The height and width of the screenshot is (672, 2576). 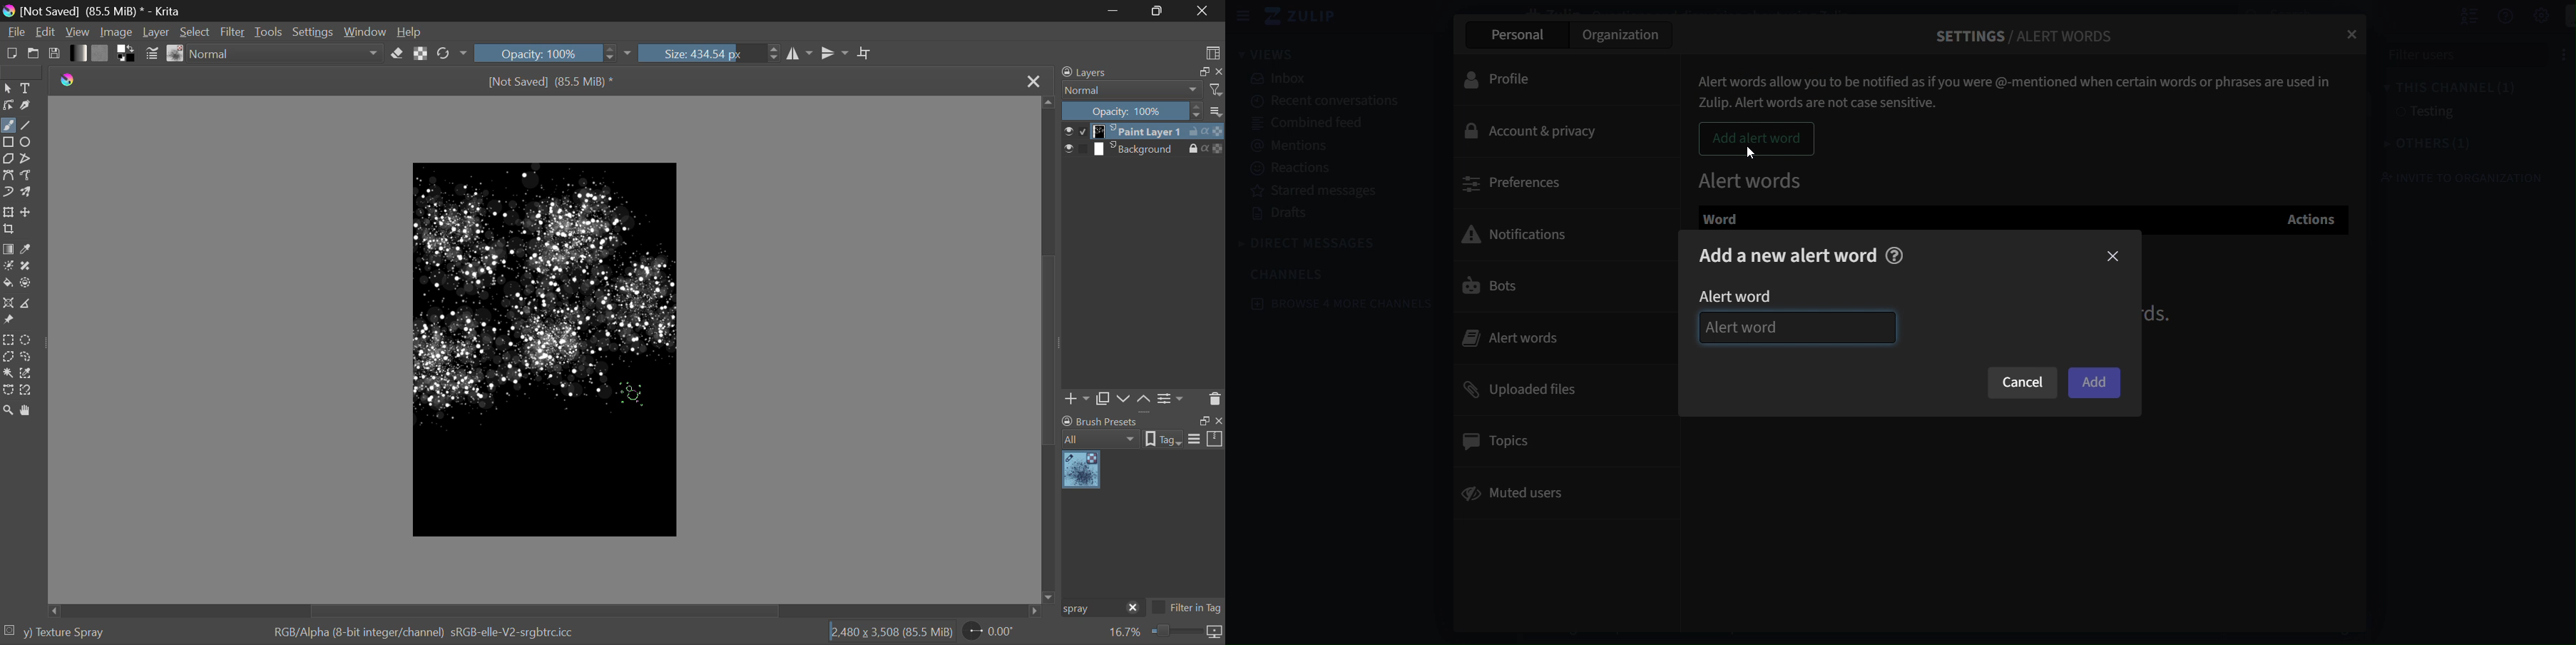 I want to click on Ellipses, so click(x=27, y=143).